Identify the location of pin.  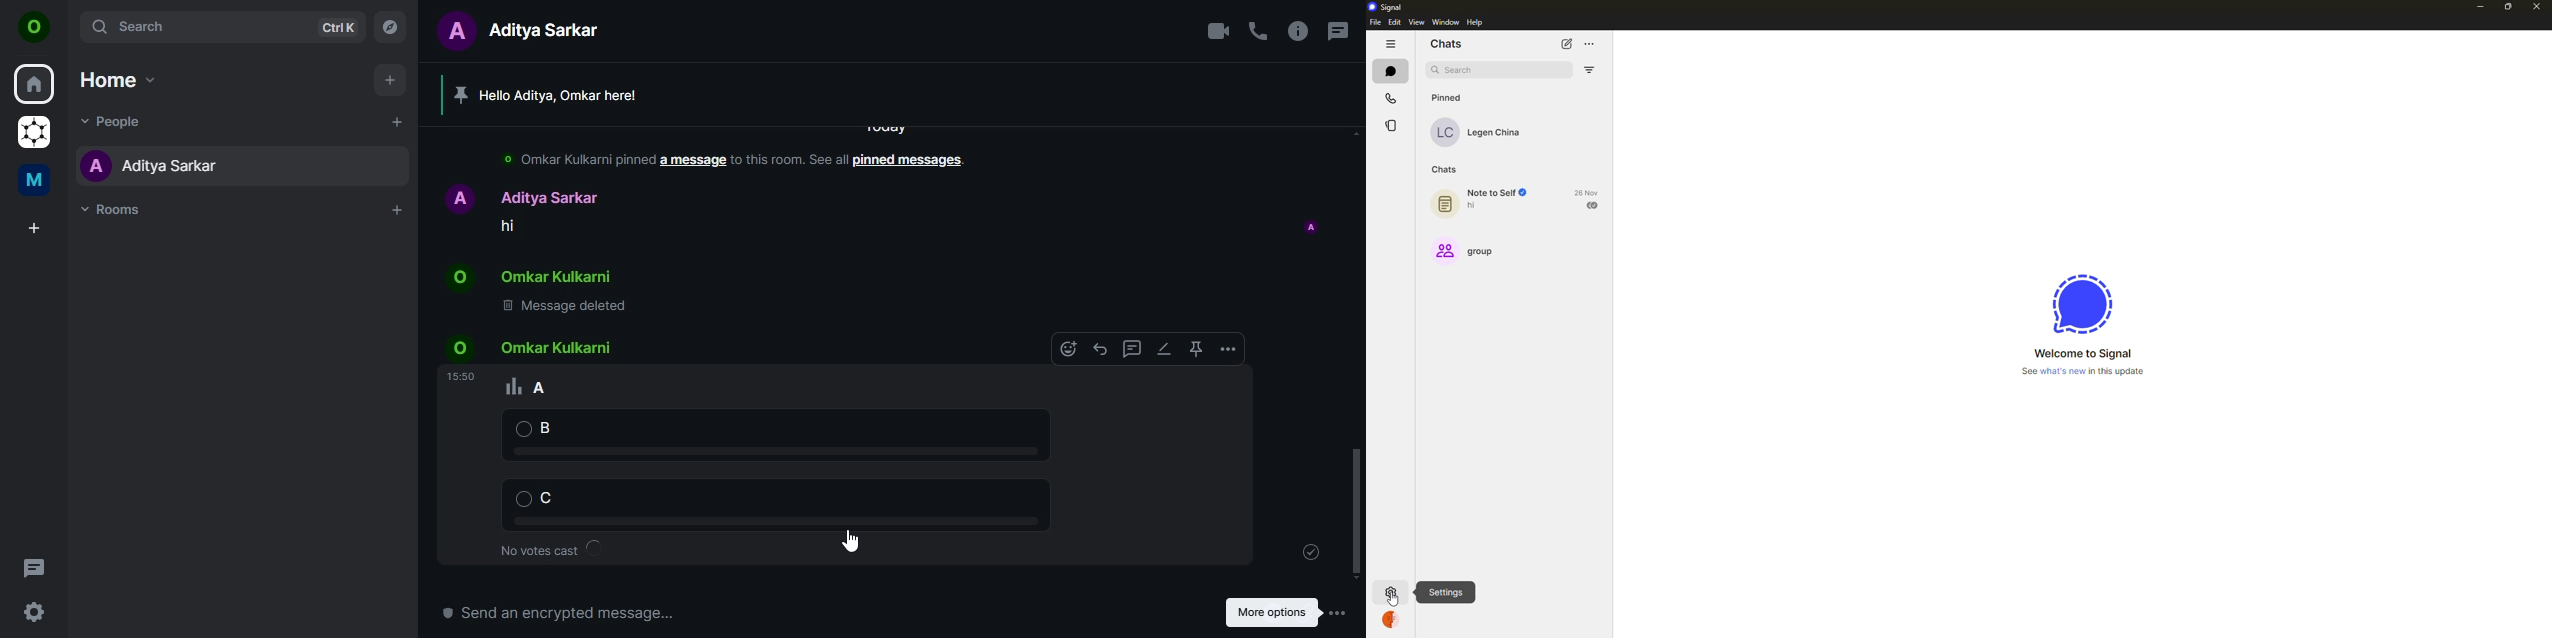
(1194, 349).